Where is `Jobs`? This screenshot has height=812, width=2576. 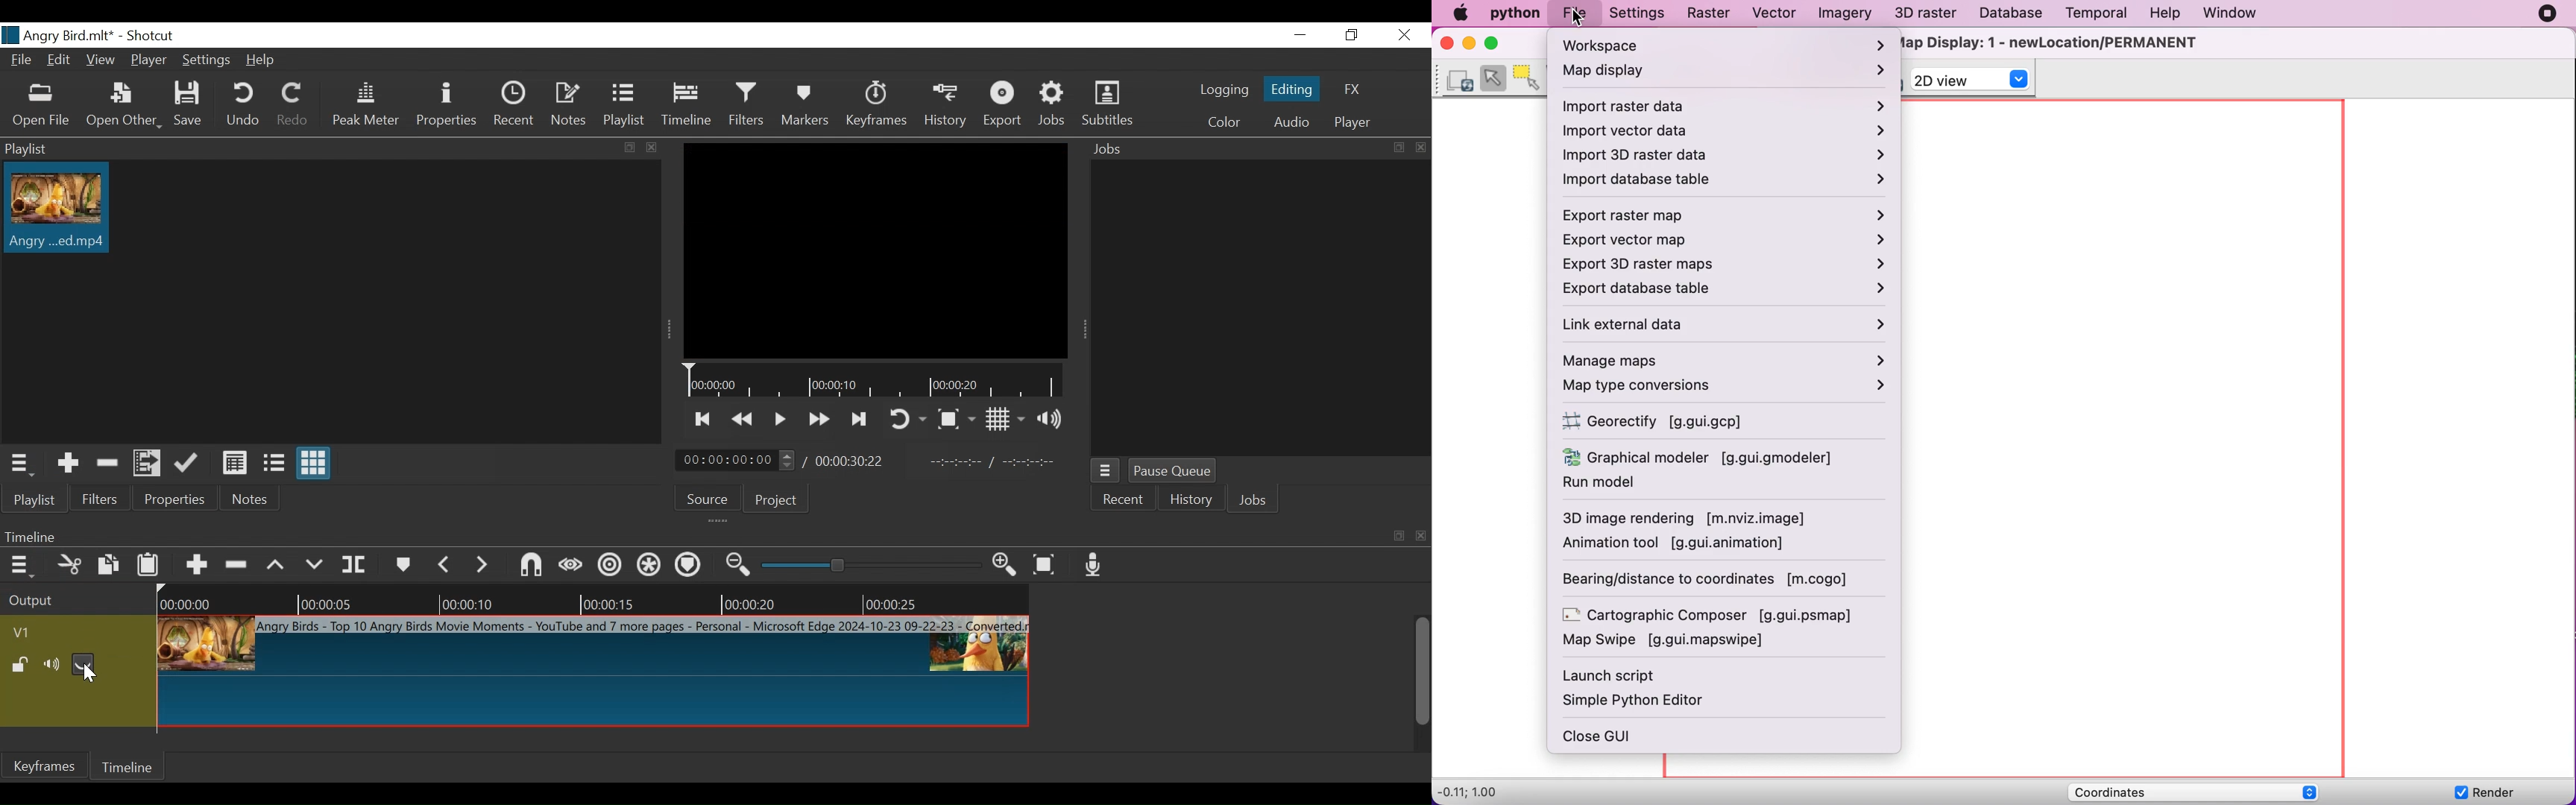
Jobs is located at coordinates (1054, 105).